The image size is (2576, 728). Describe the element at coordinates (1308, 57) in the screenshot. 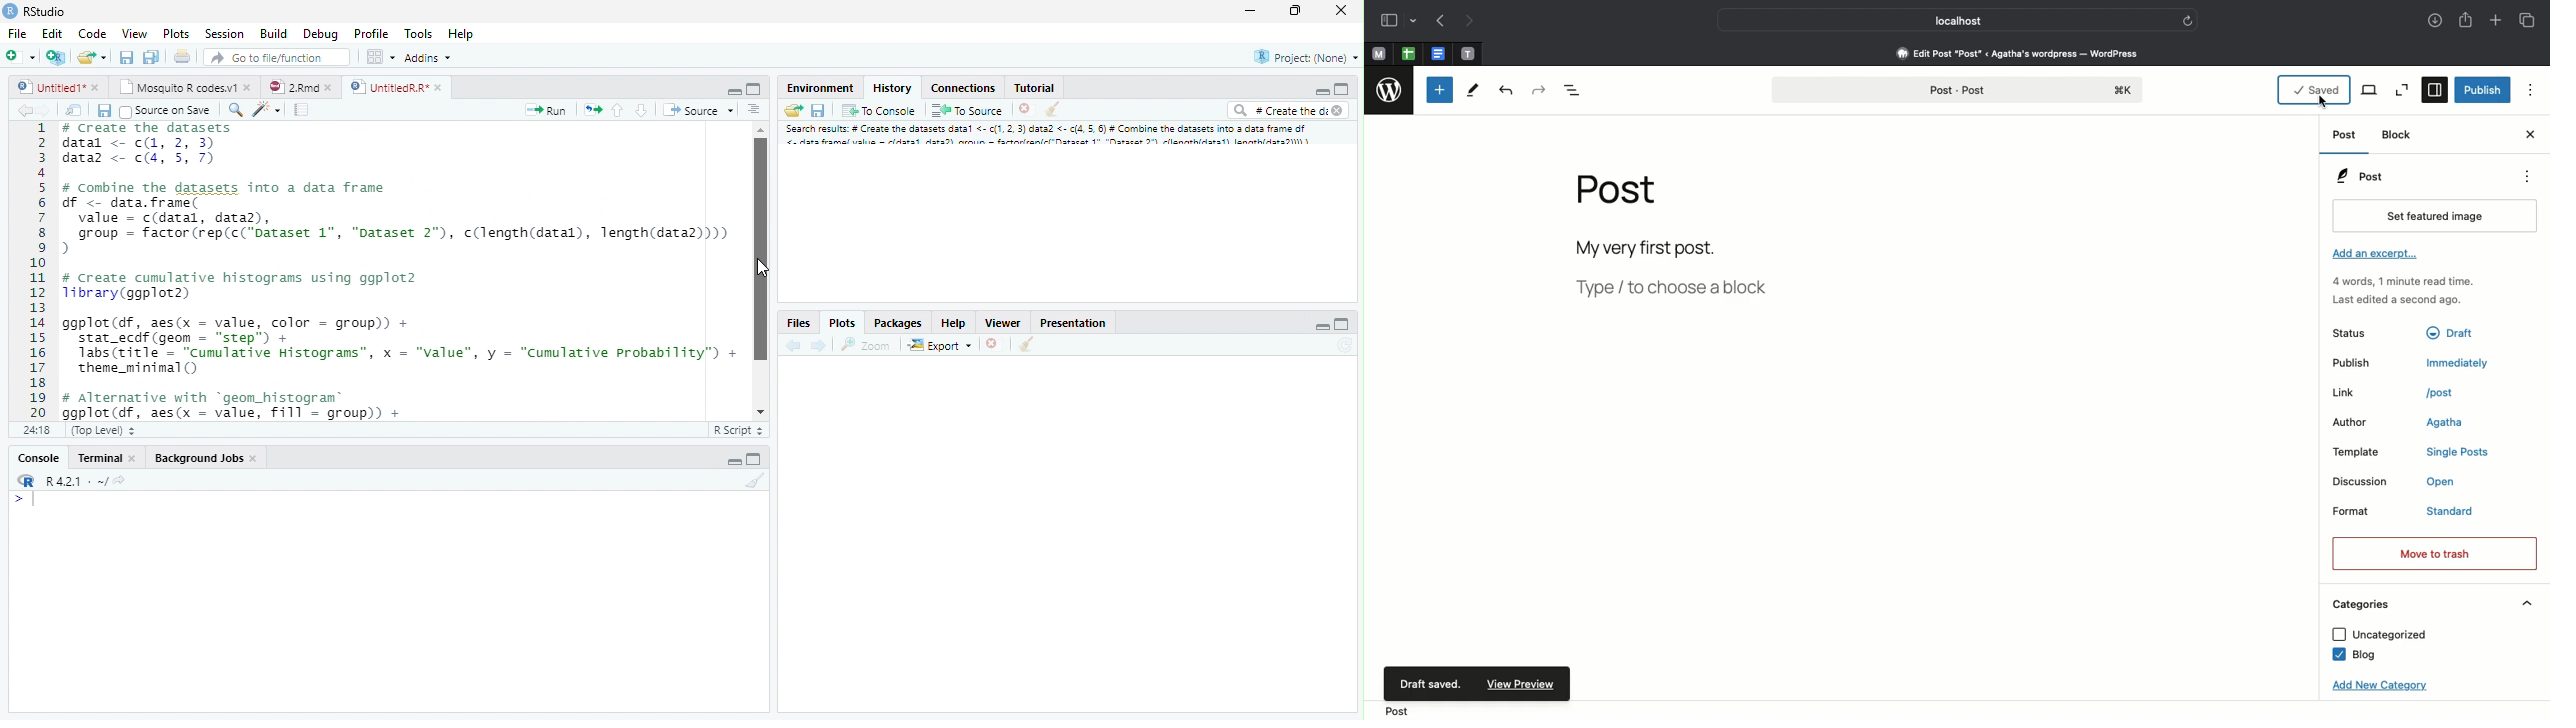

I see `Project (None)` at that location.